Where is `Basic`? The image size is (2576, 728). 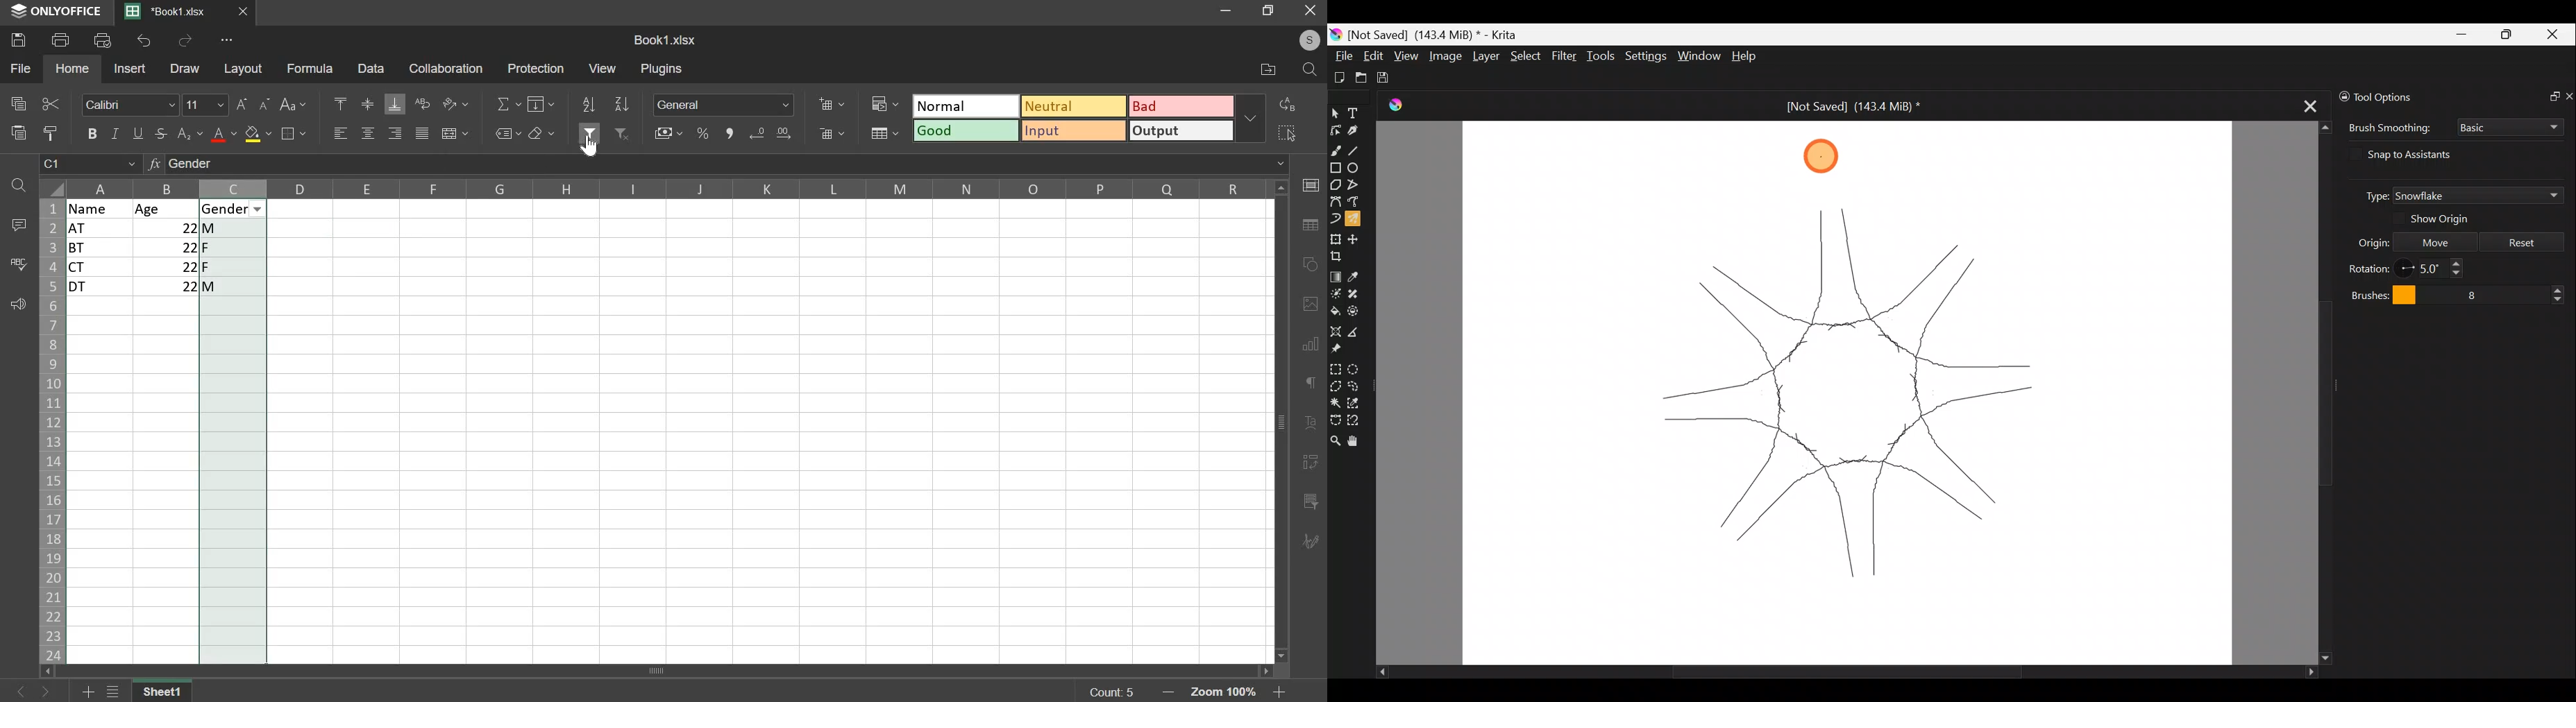
Basic is located at coordinates (2510, 128).